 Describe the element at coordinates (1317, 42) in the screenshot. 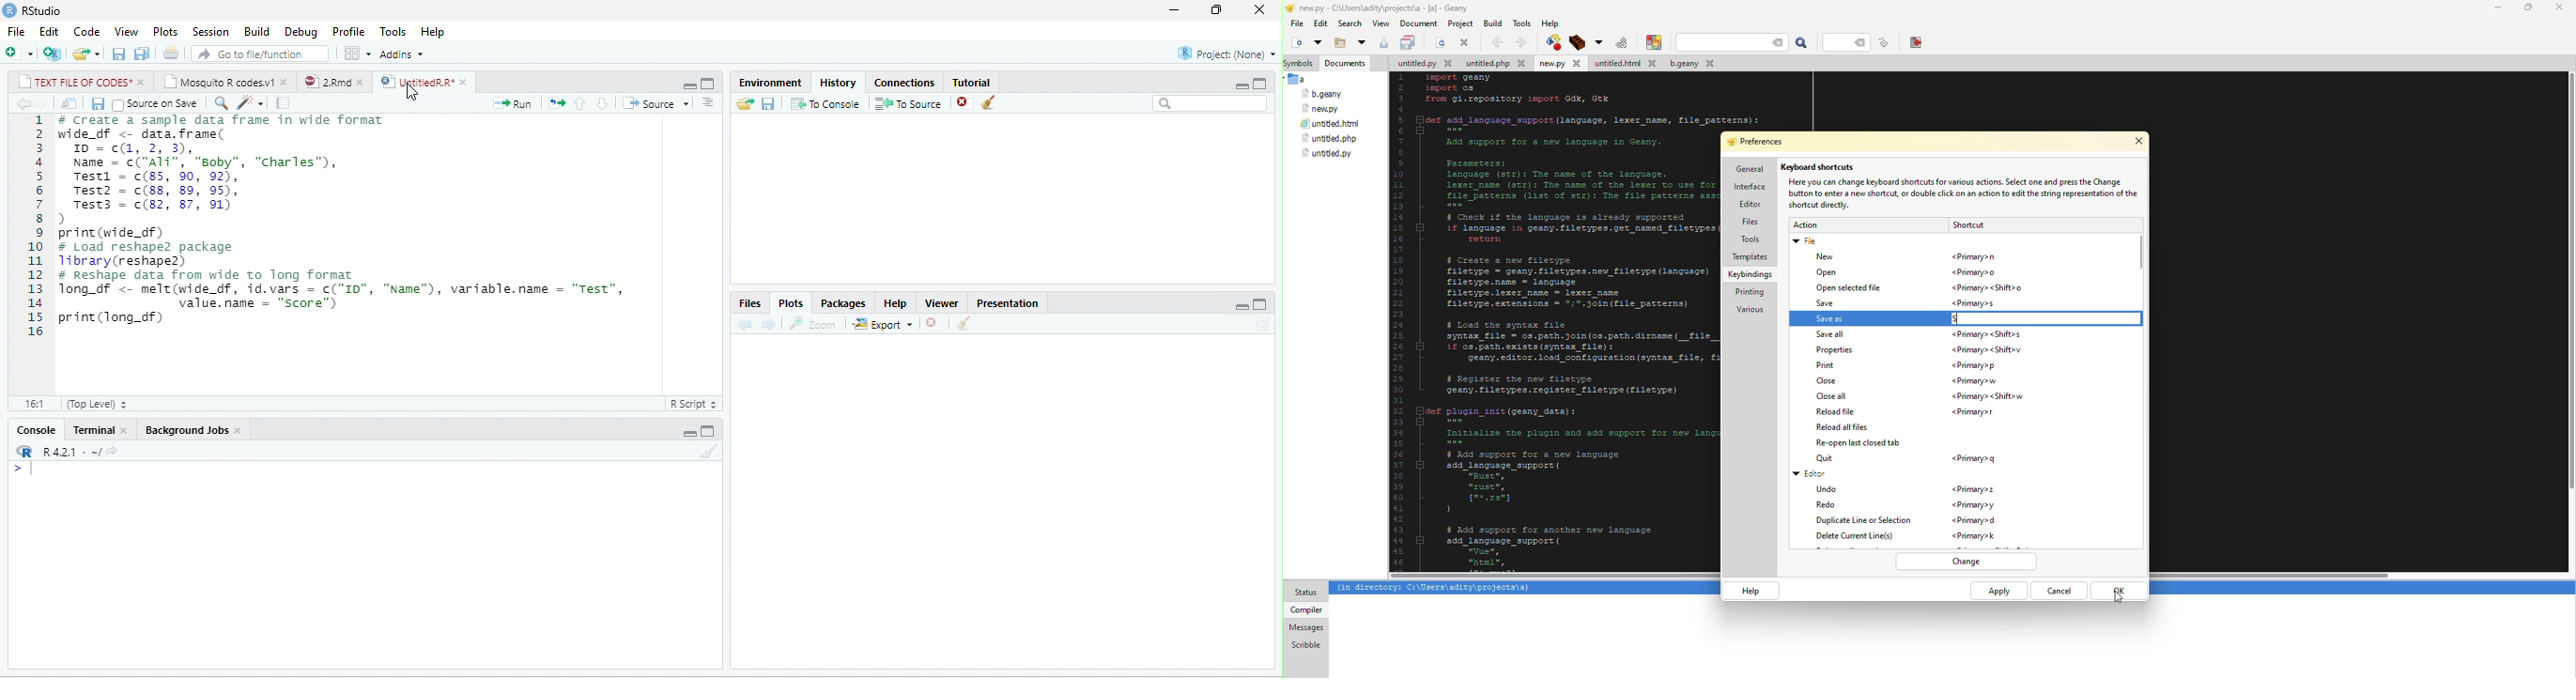

I see `open` at that location.